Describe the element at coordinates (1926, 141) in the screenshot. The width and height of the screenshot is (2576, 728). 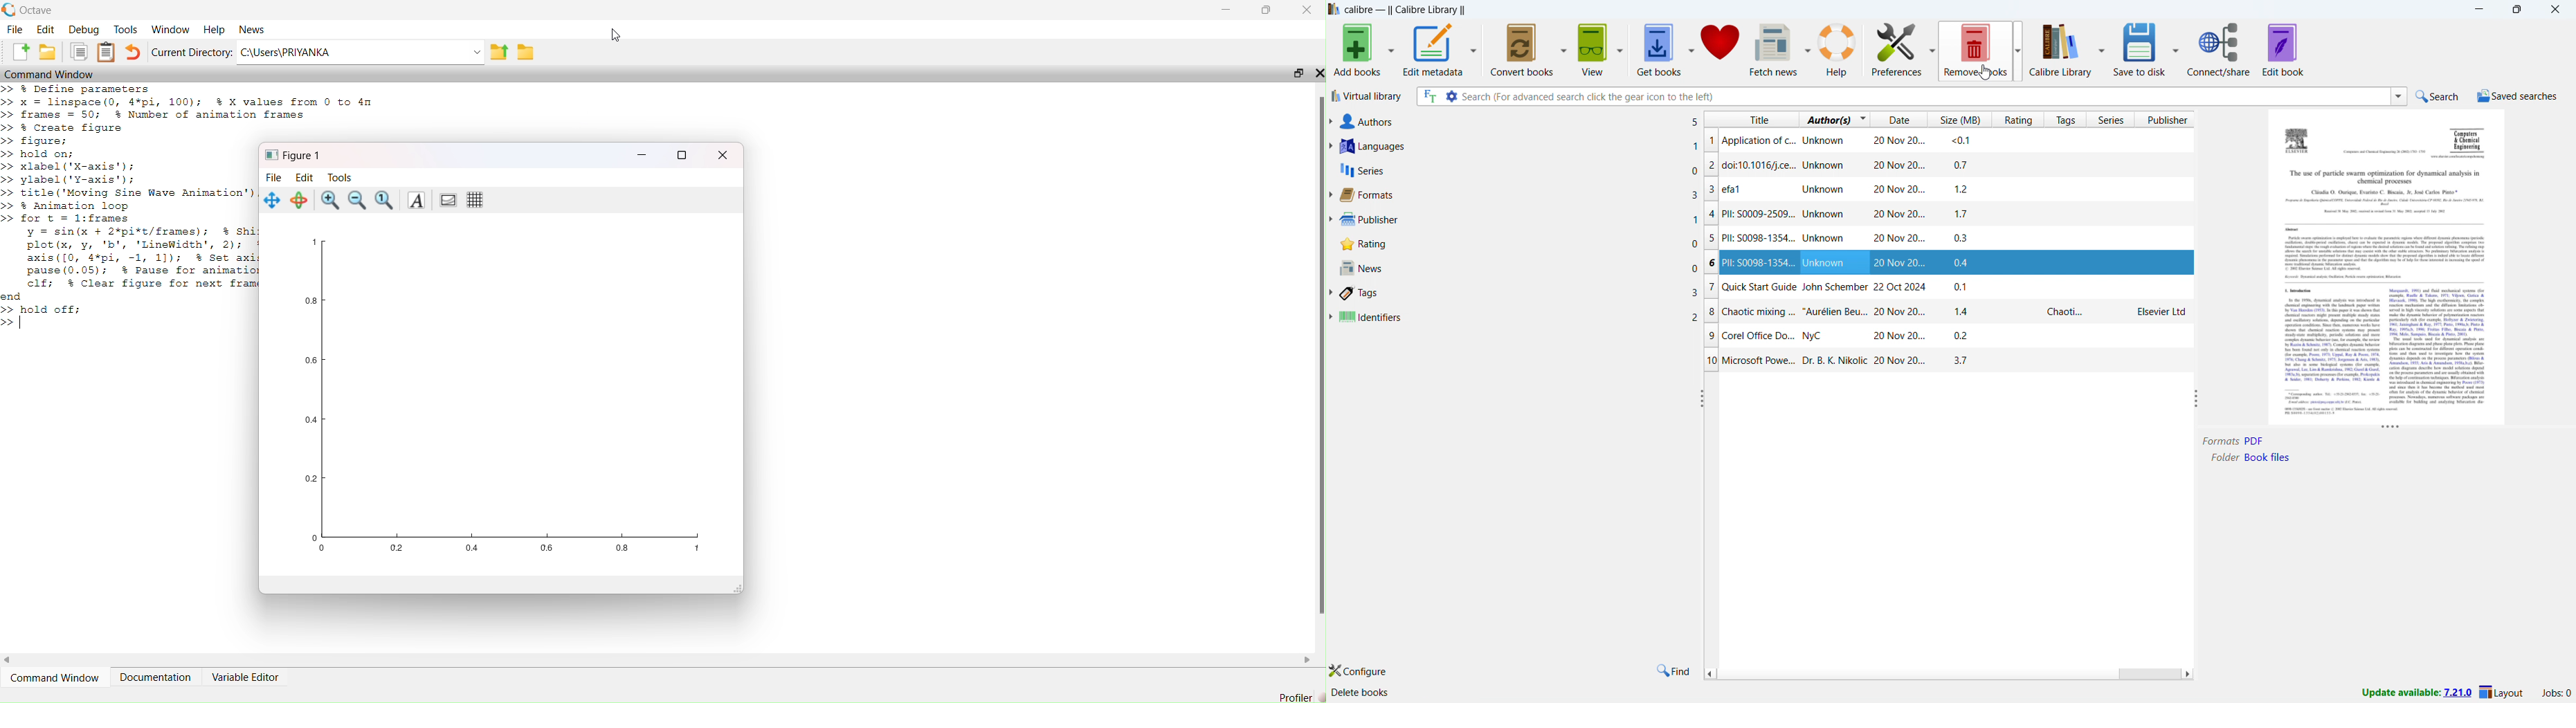
I see `Application of c.` at that location.